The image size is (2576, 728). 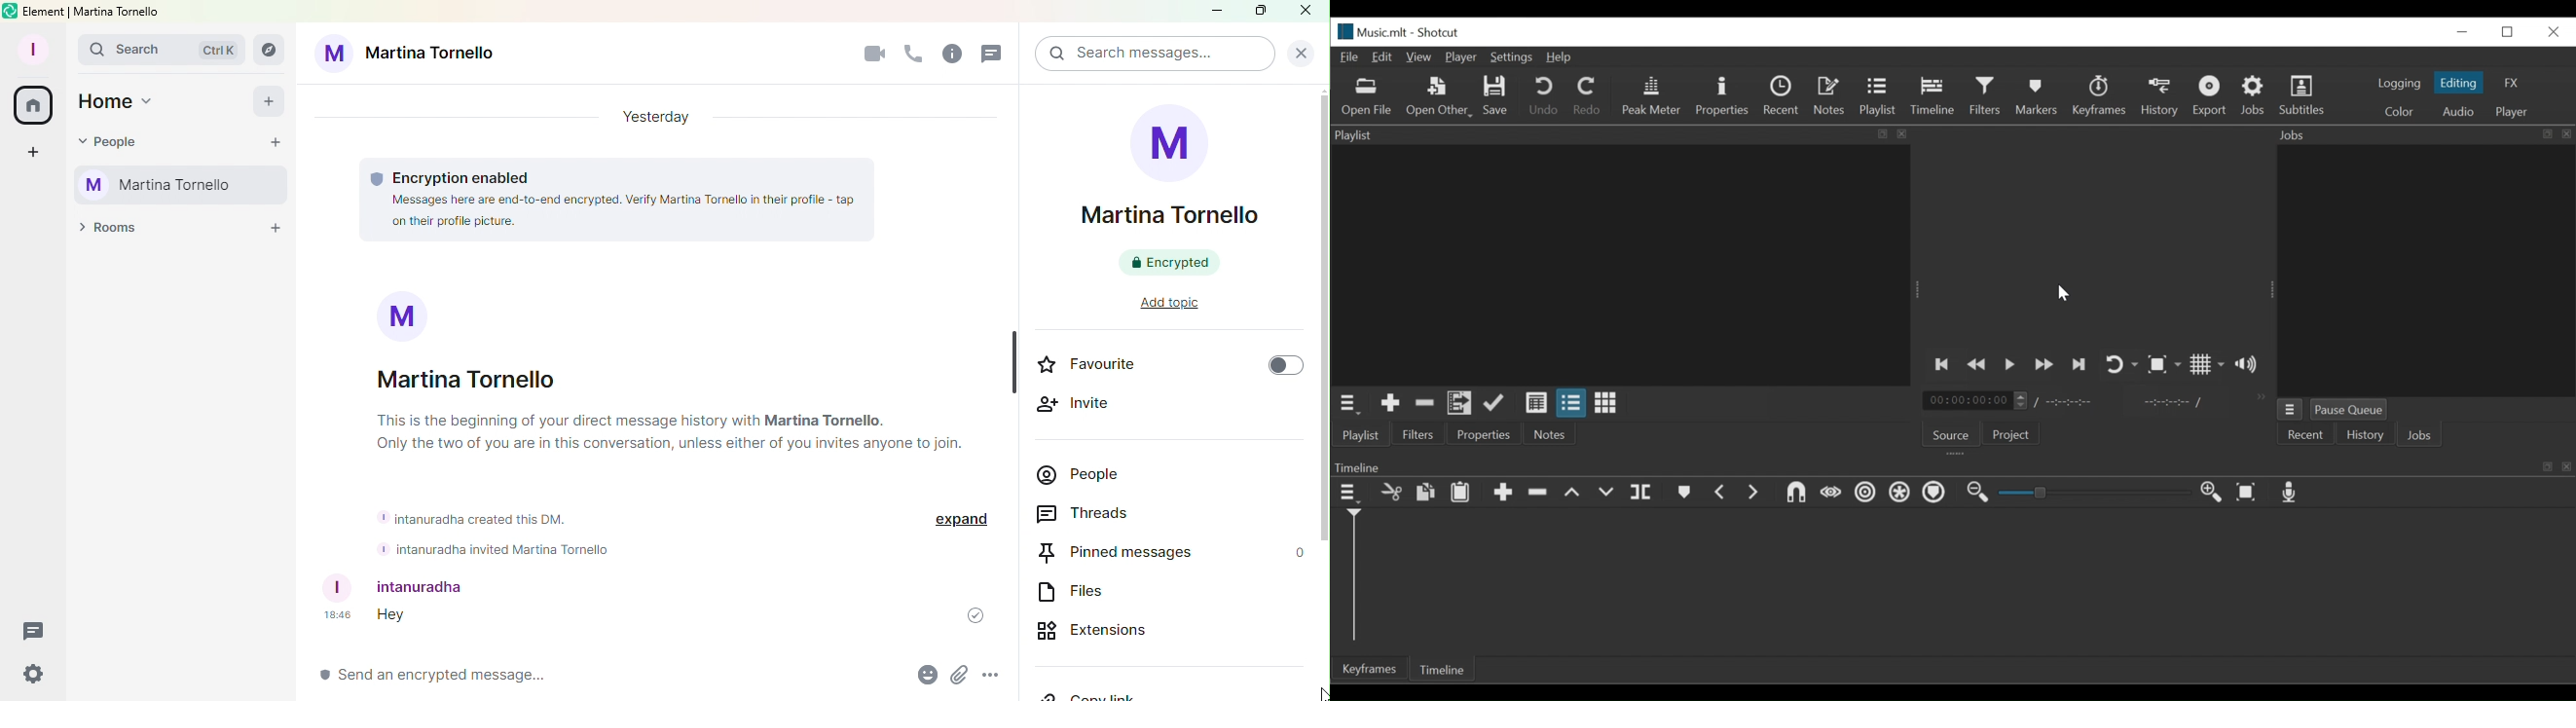 What do you see at coordinates (270, 50) in the screenshot?
I see `Explore rooms` at bounding box center [270, 50].